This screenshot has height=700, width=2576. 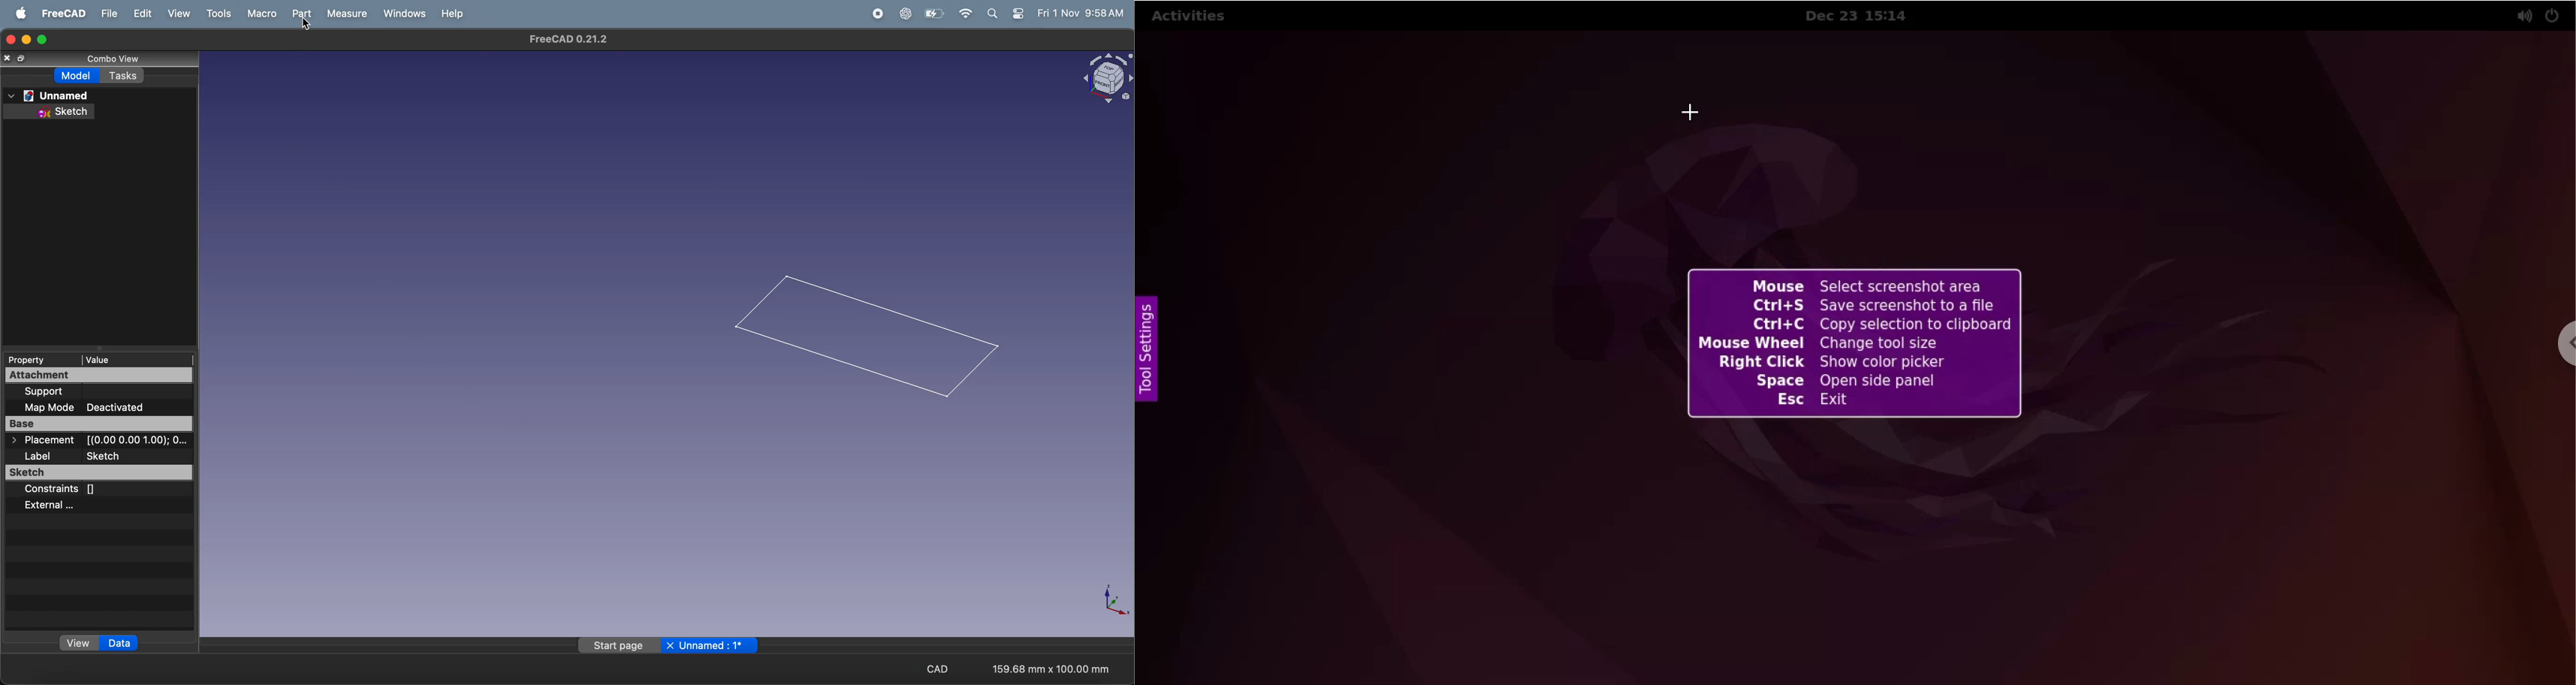 What do you see at coordinates (13, 59) in the screenshot?
I see `close` at bounding box center [13, 59].